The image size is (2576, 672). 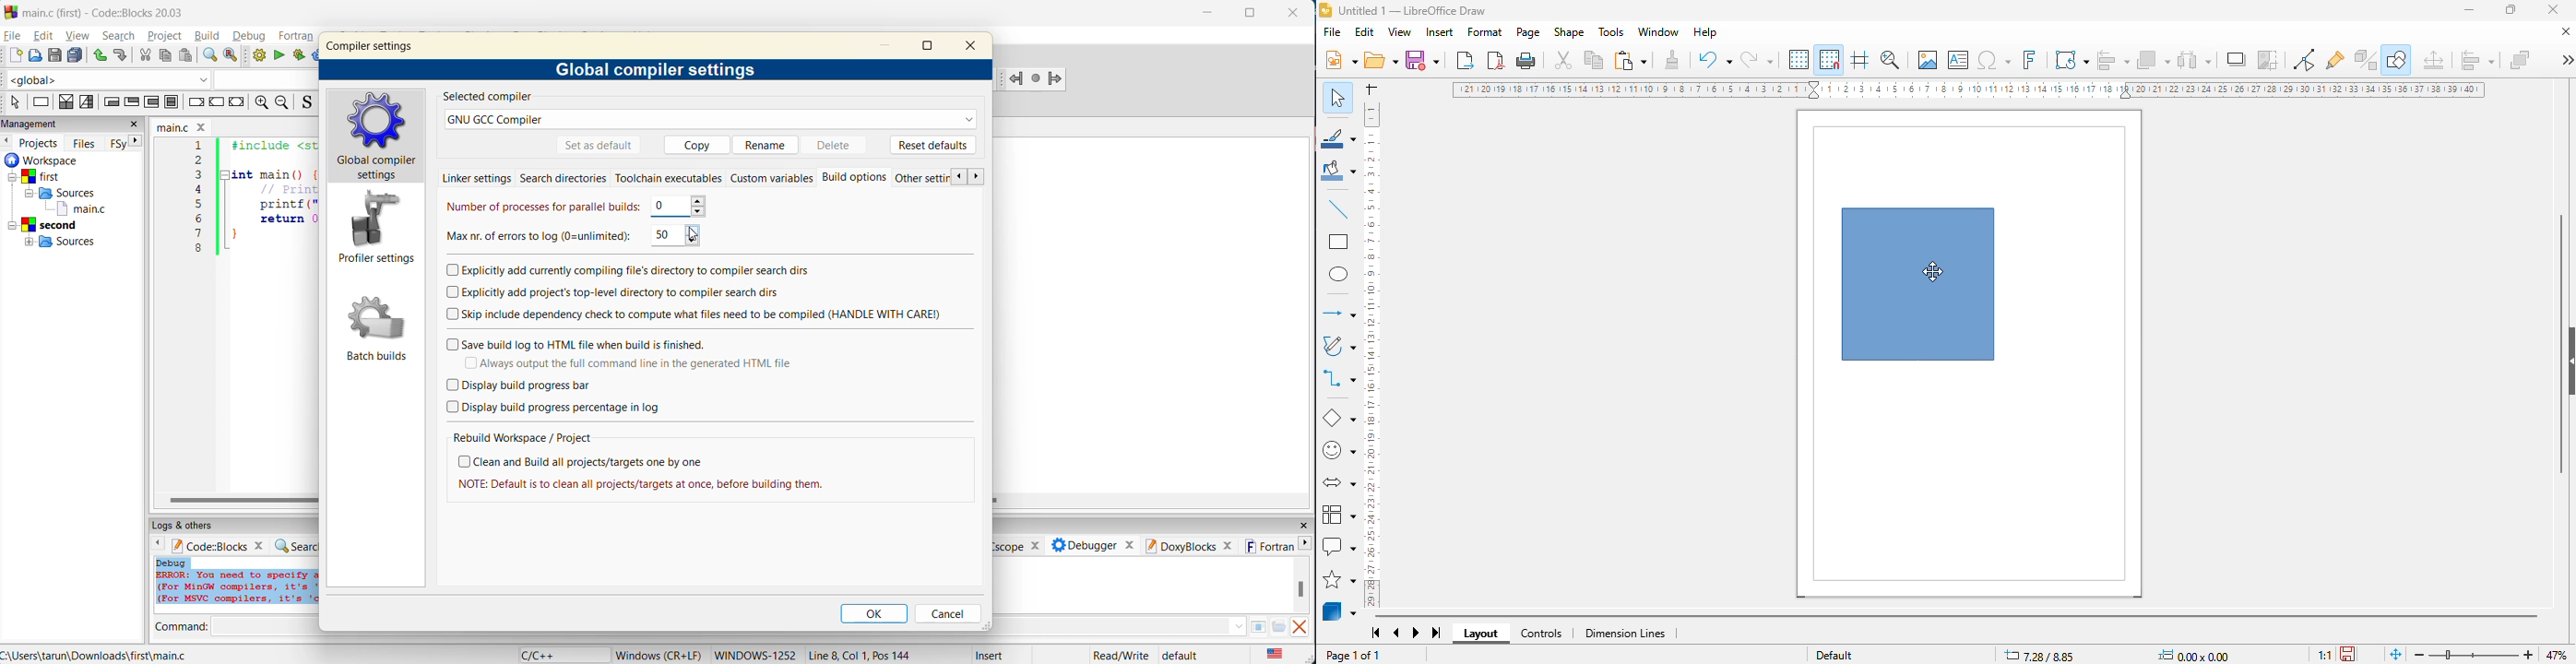 What do you see at coordinates (1481, 634) in the screenshot?
I see `layout` at bounding box center [1481, 634].